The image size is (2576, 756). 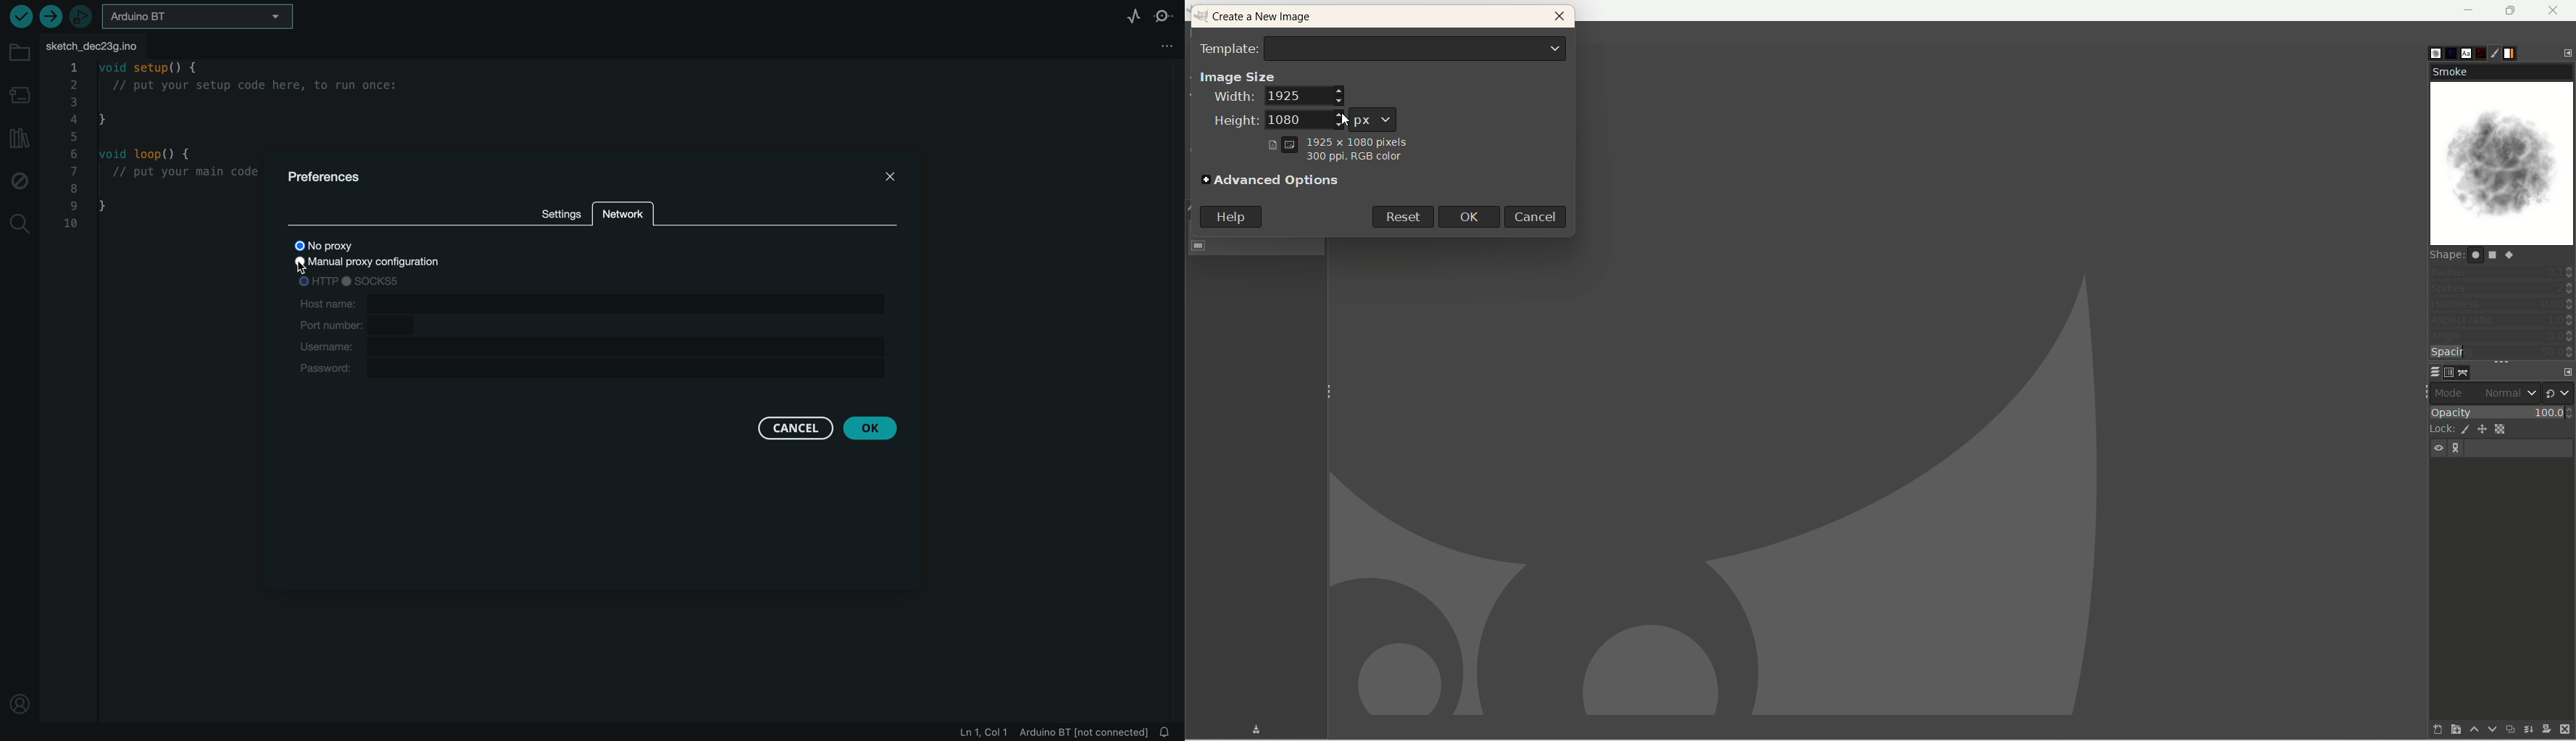 I want to click on spikes, so click(x=2501, y=290).